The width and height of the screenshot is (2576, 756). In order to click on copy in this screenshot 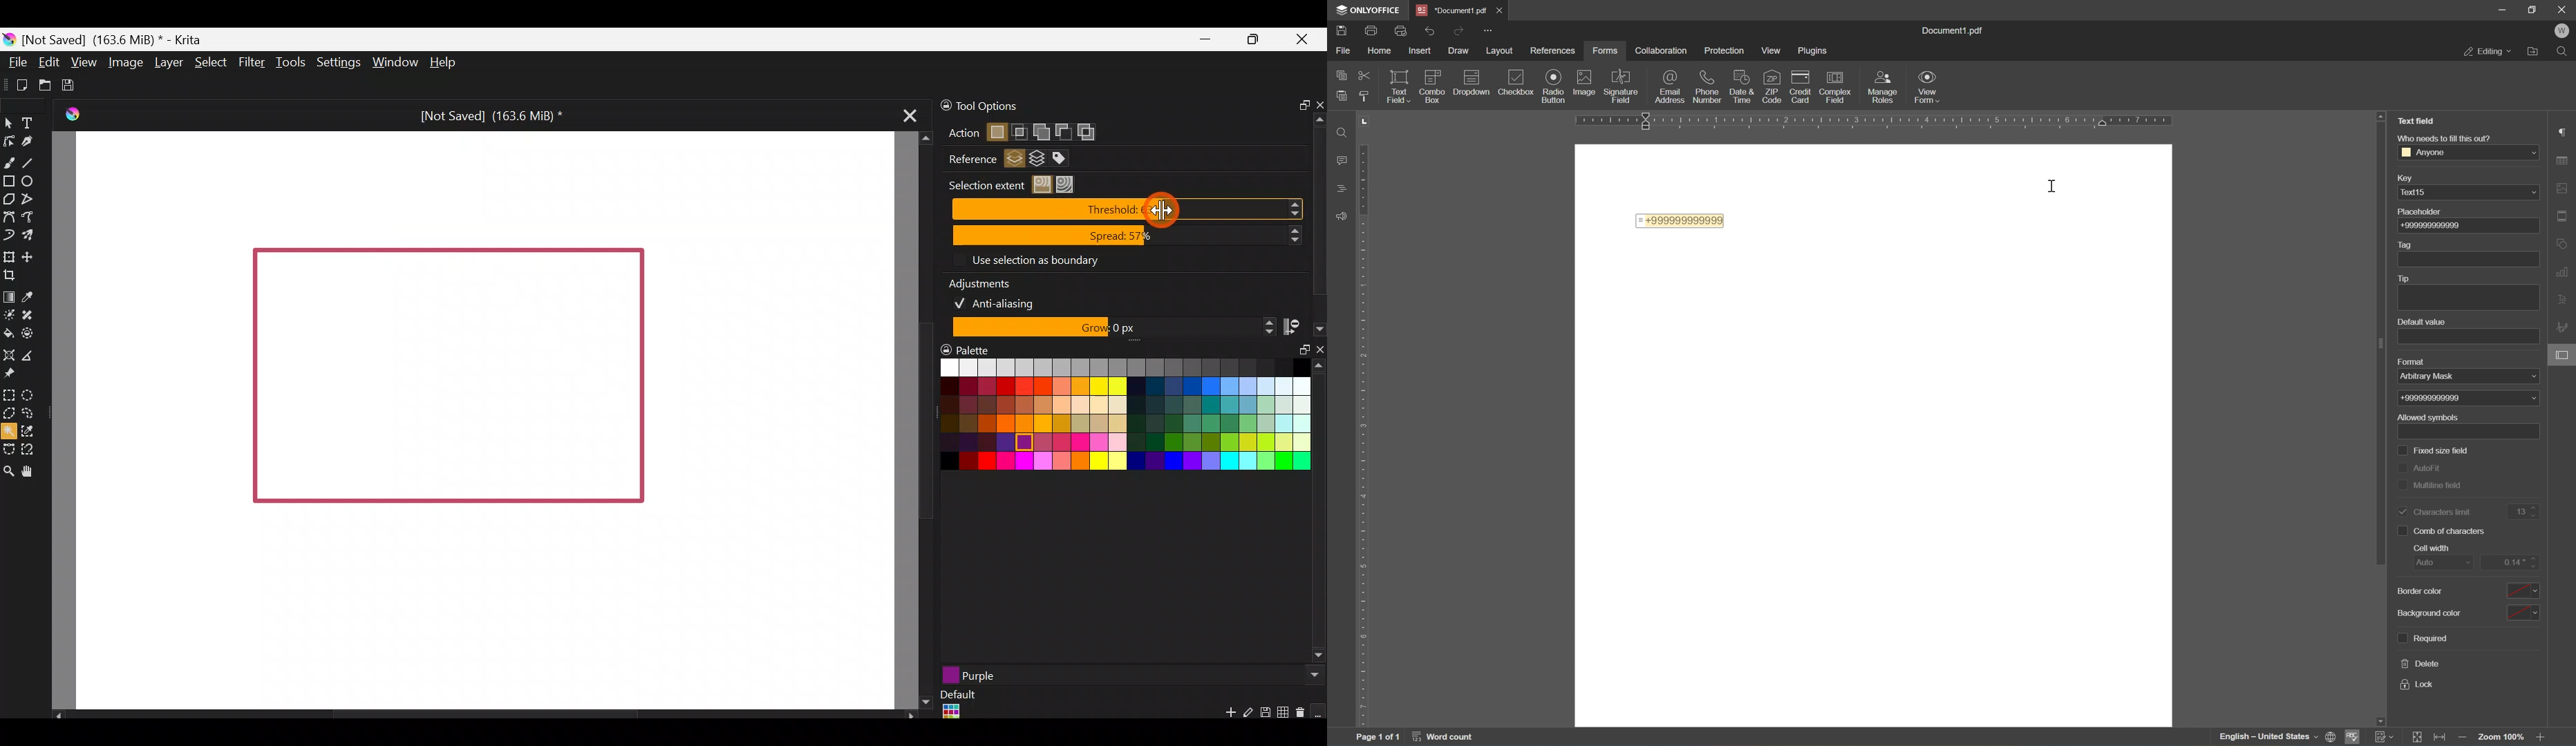, I will do `click(1336, 74)`.